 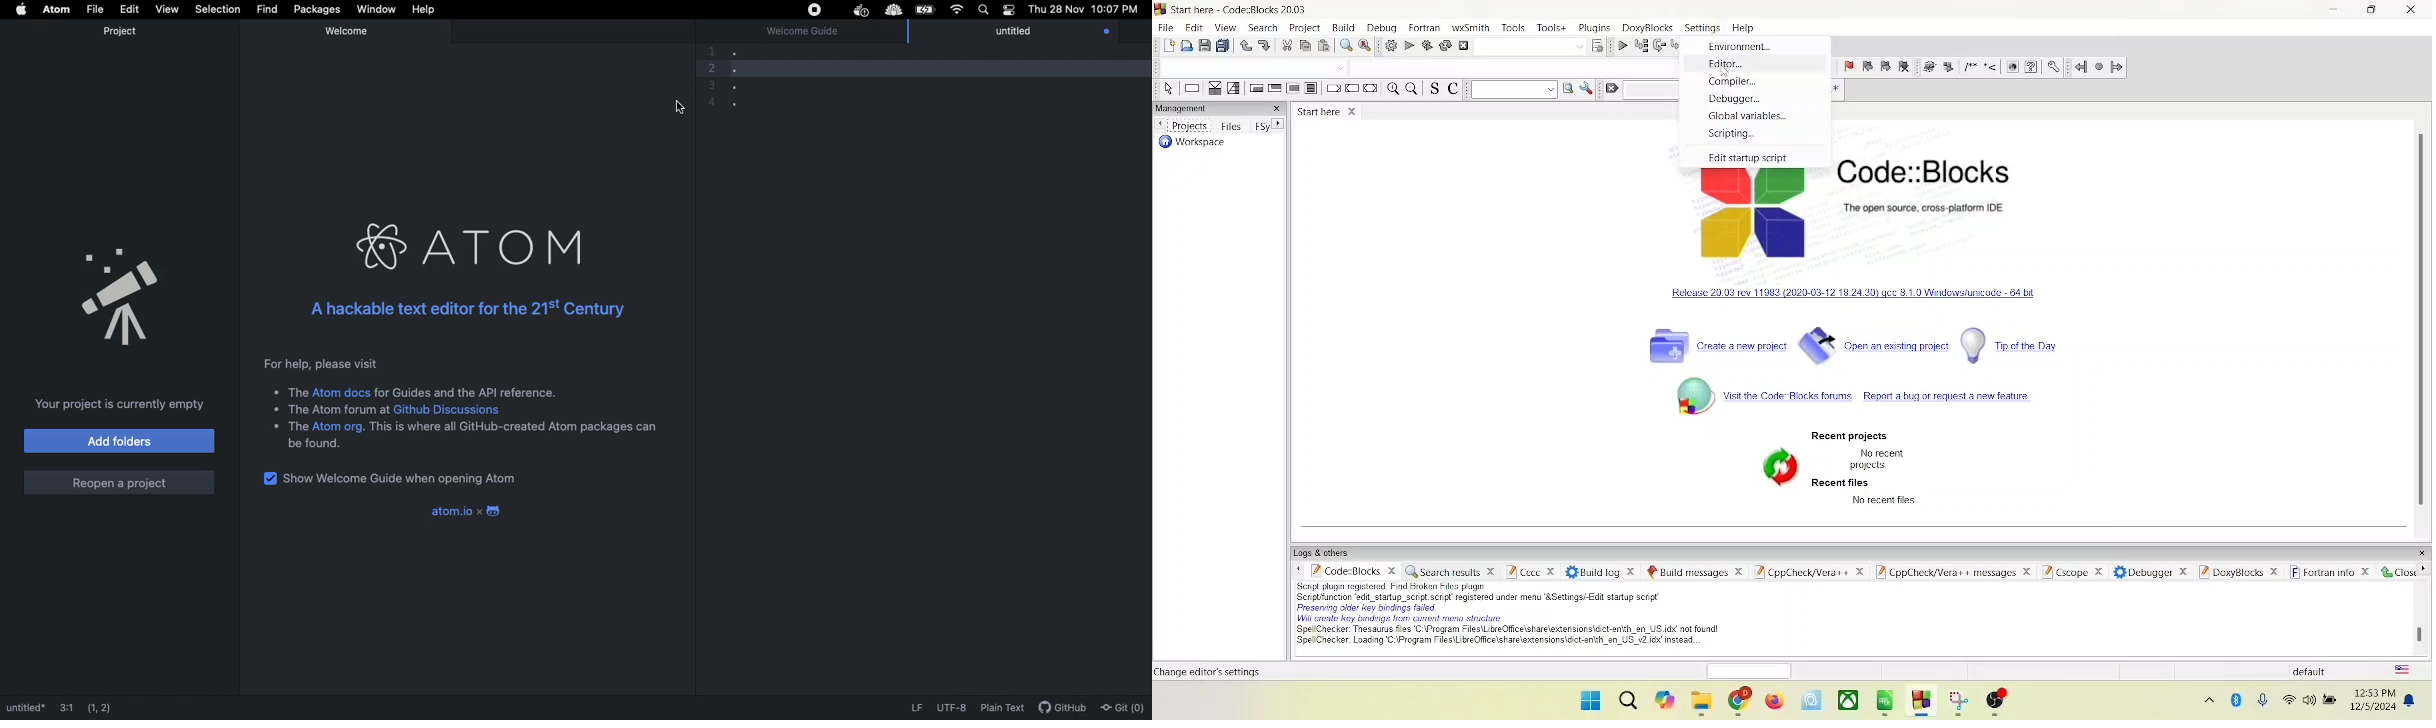 What do you see at coordinates (492, 509) in the screenshot?
I see `Logo` at bounding box center [492, 509].